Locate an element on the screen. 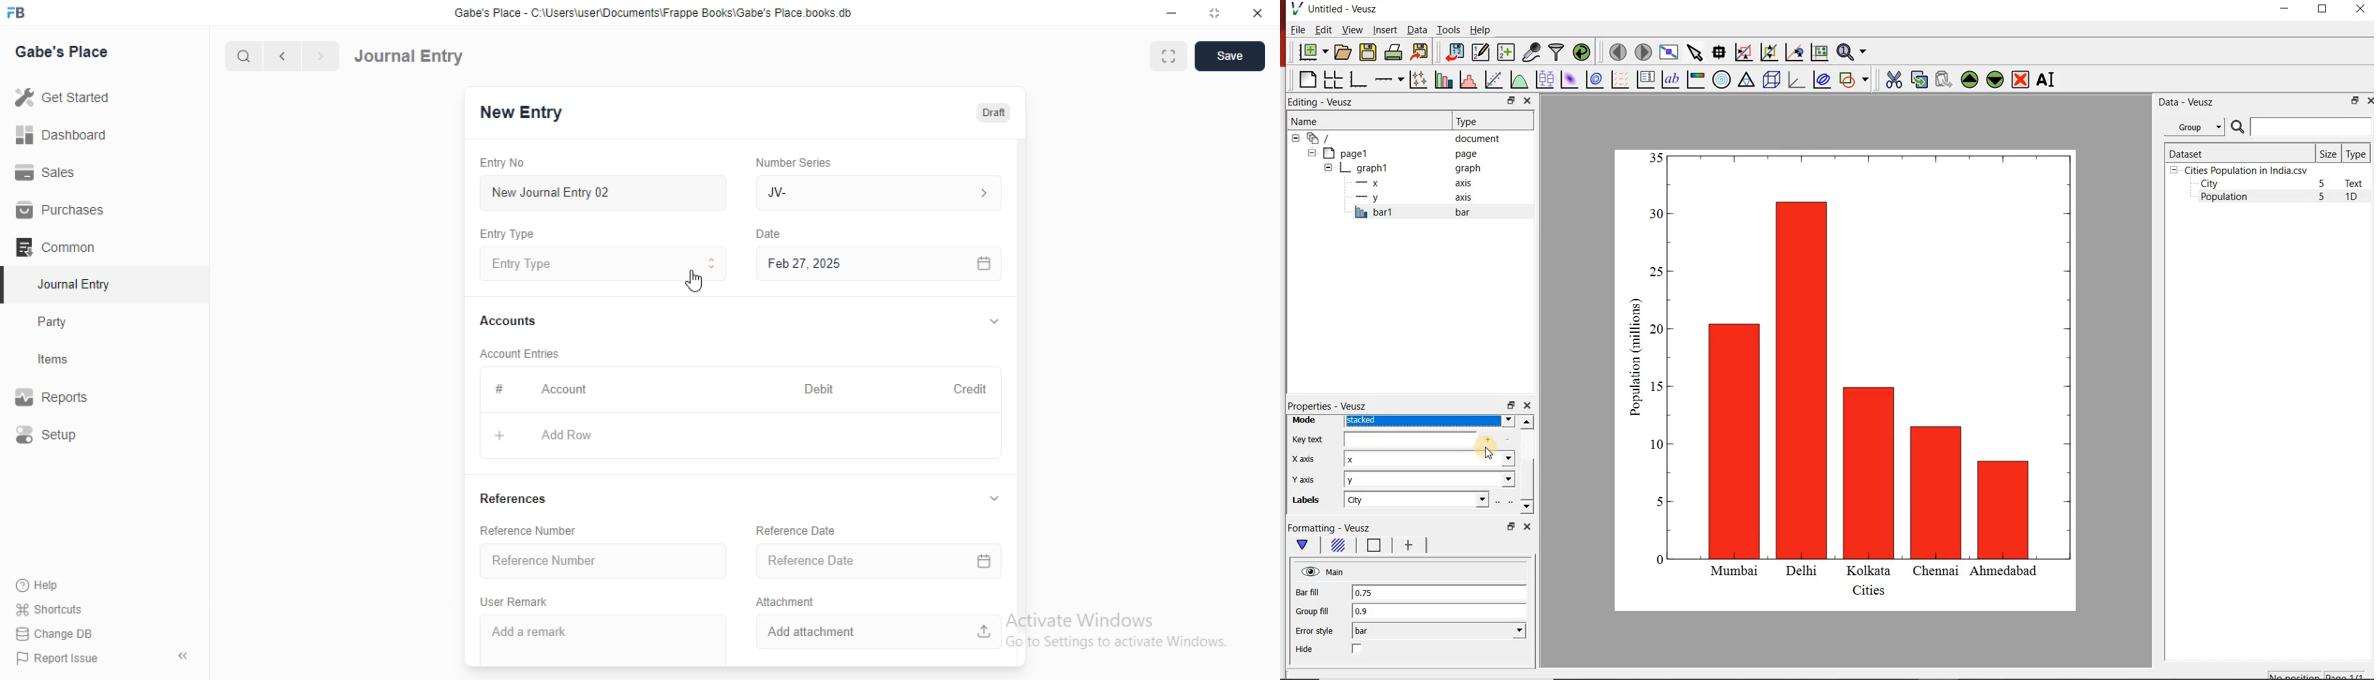 Image resolution: width=2380 pixels, height=700 pixels. Hide is located at coordinates (1306, 649).